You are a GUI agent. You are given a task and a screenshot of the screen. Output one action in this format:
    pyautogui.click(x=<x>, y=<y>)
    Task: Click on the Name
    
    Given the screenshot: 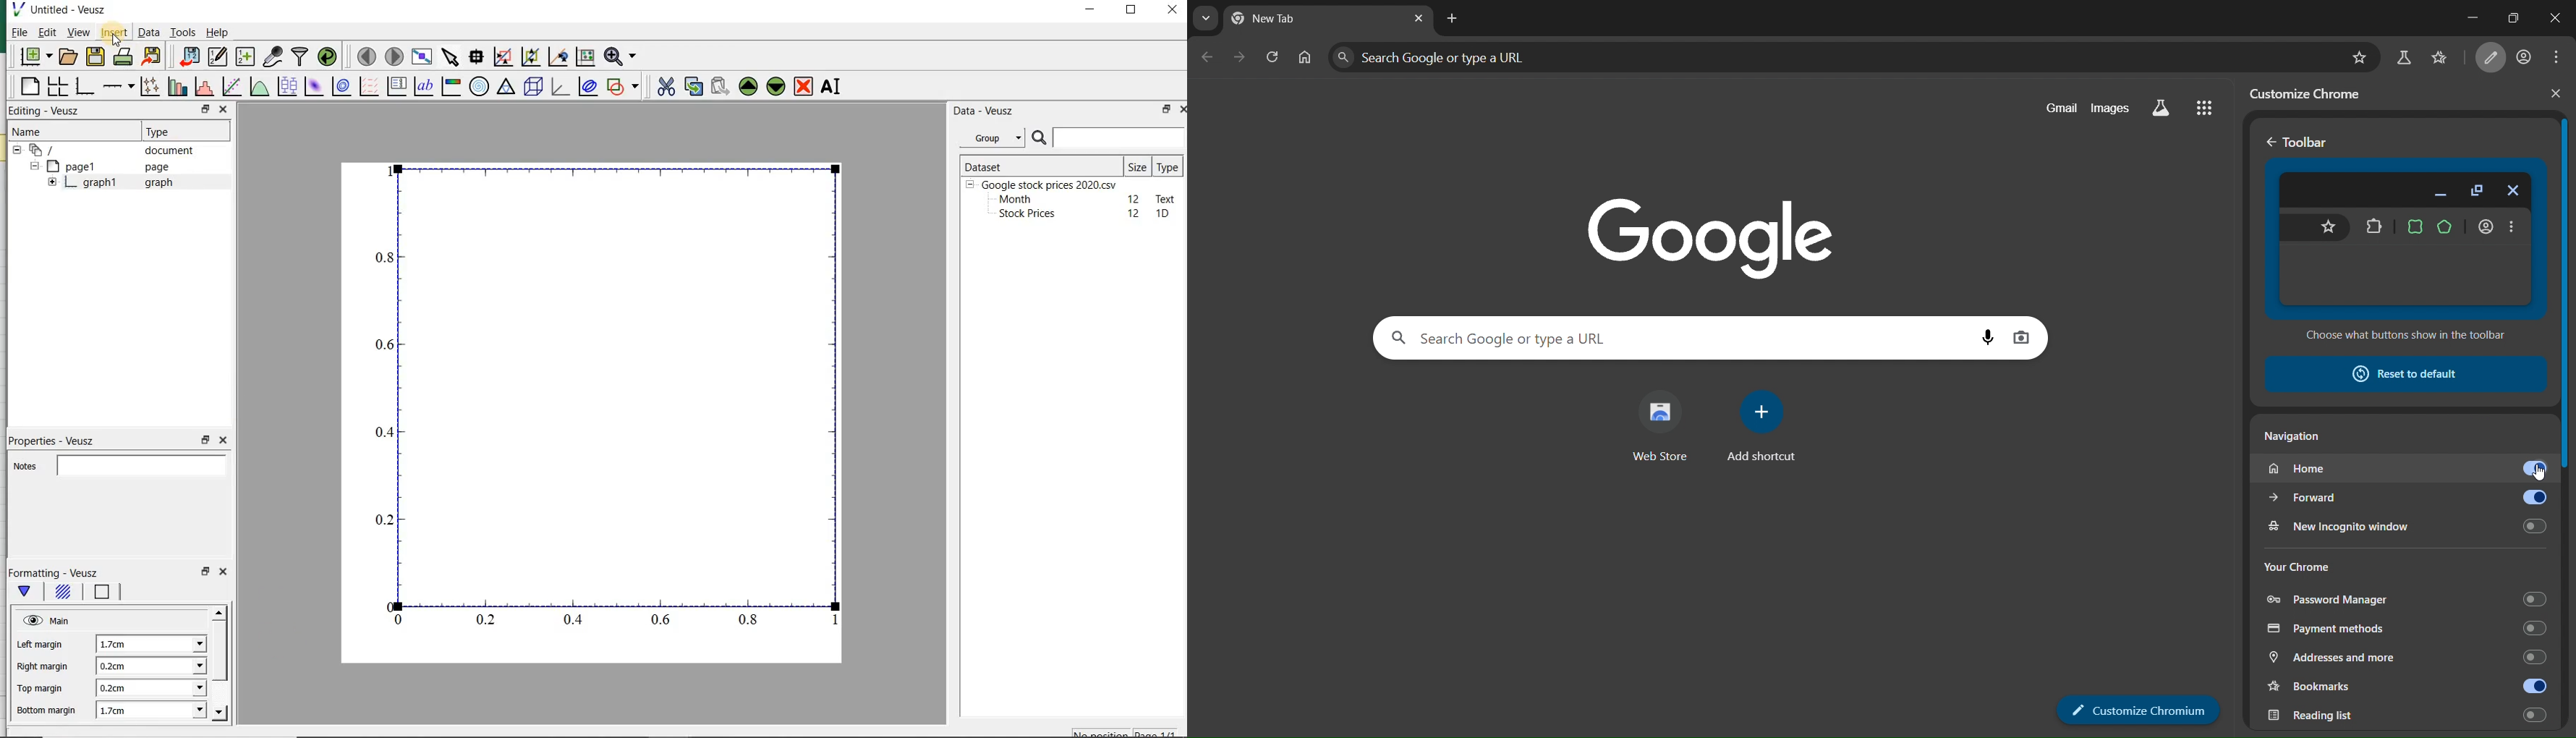 What is the action you would take?
    pyautogui.click(x=36, y=131)
    